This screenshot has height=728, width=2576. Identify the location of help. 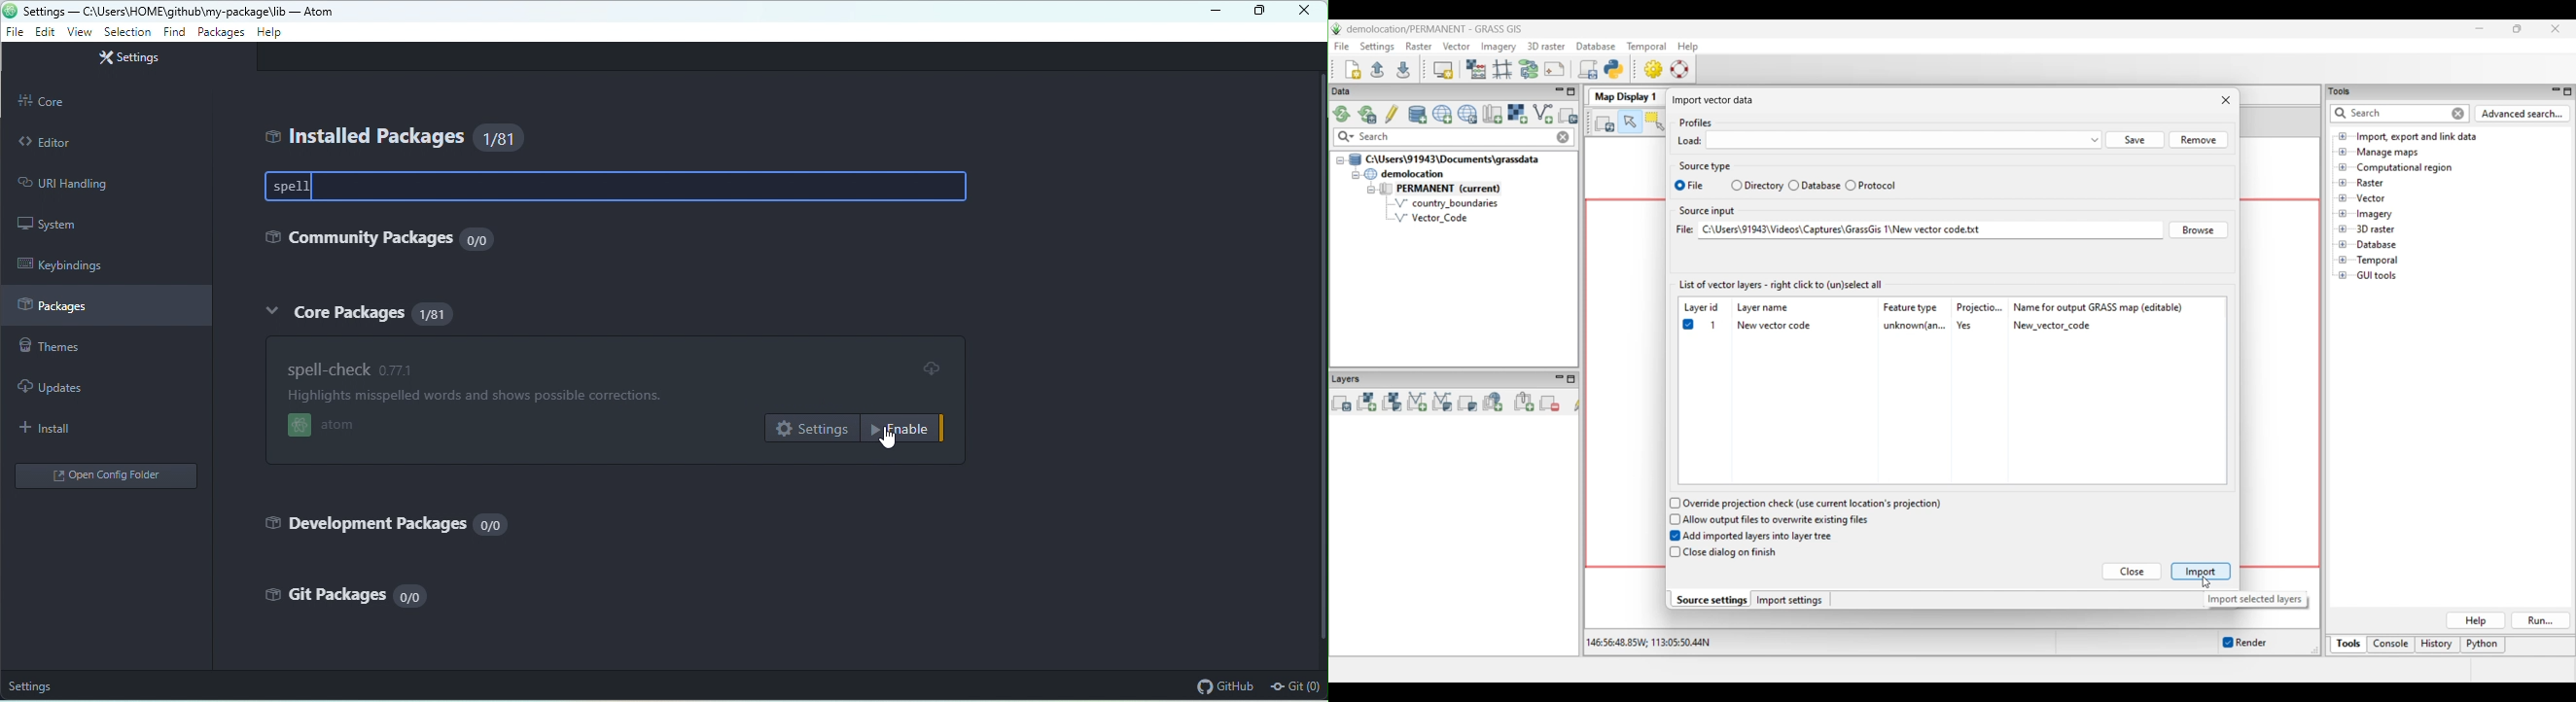
(270, 31).